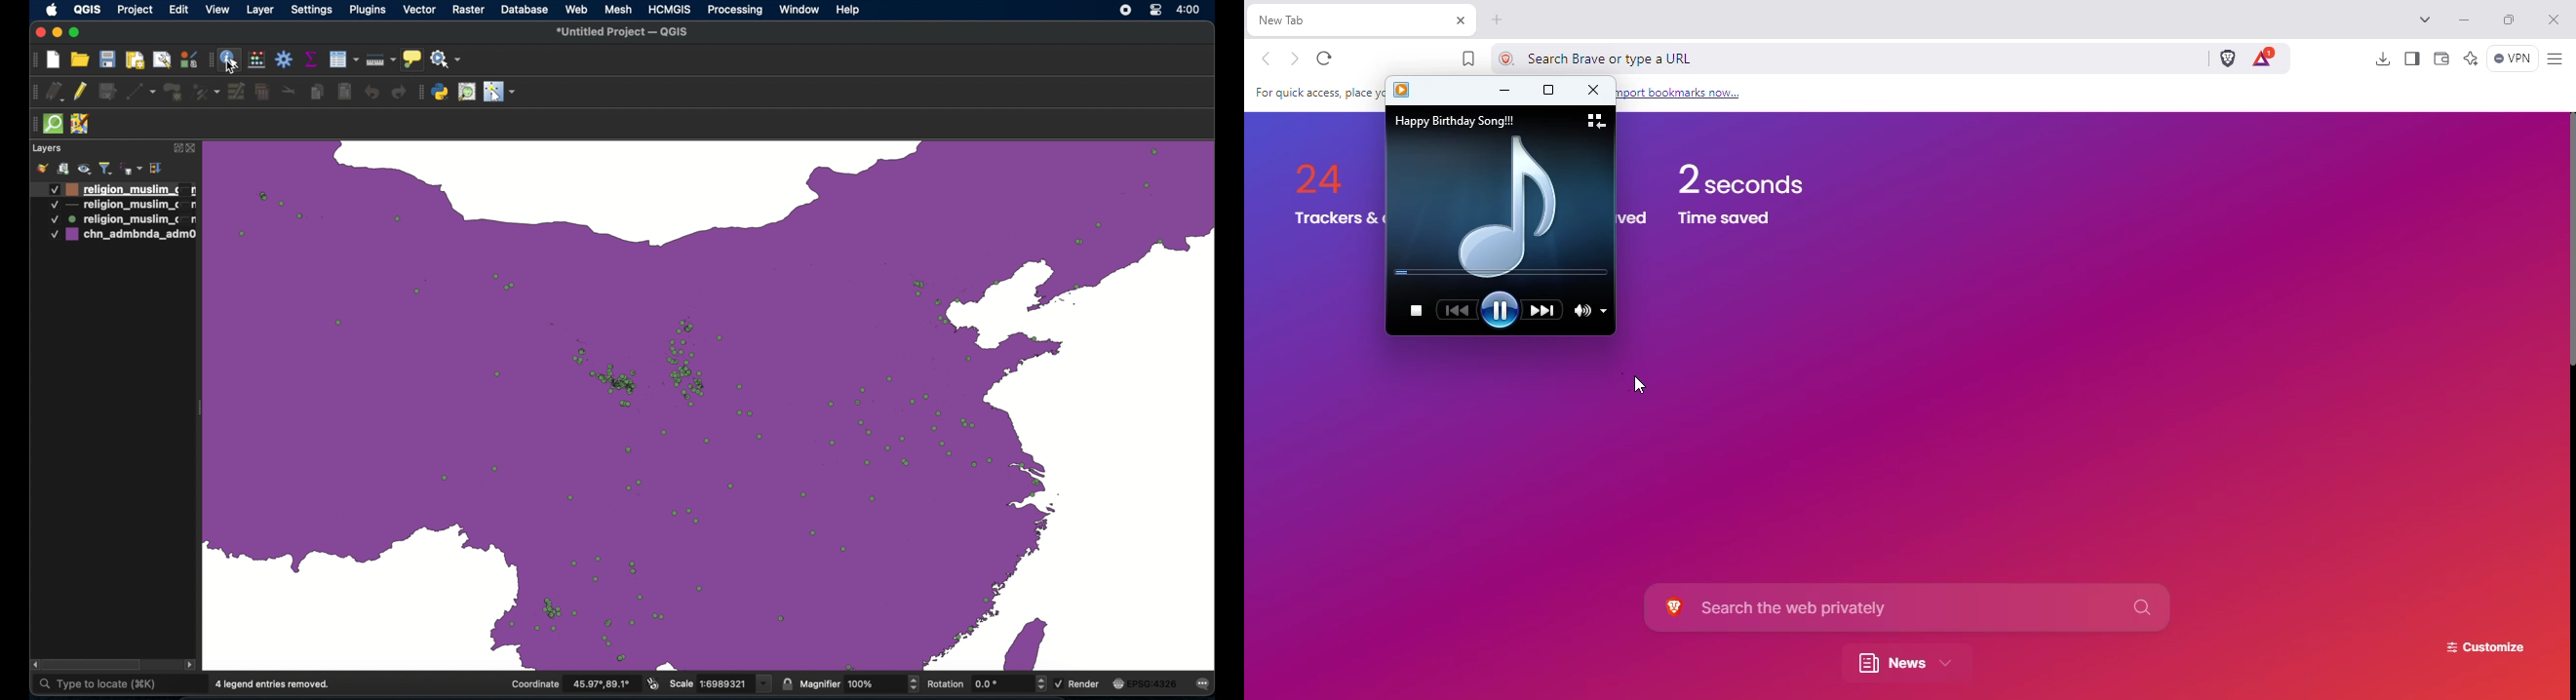 This screenshot has height=700, width=2576. What do you see at coordinates (56, 92) in the screenshot?
I see `current edits` at bounding box center [56, 92].